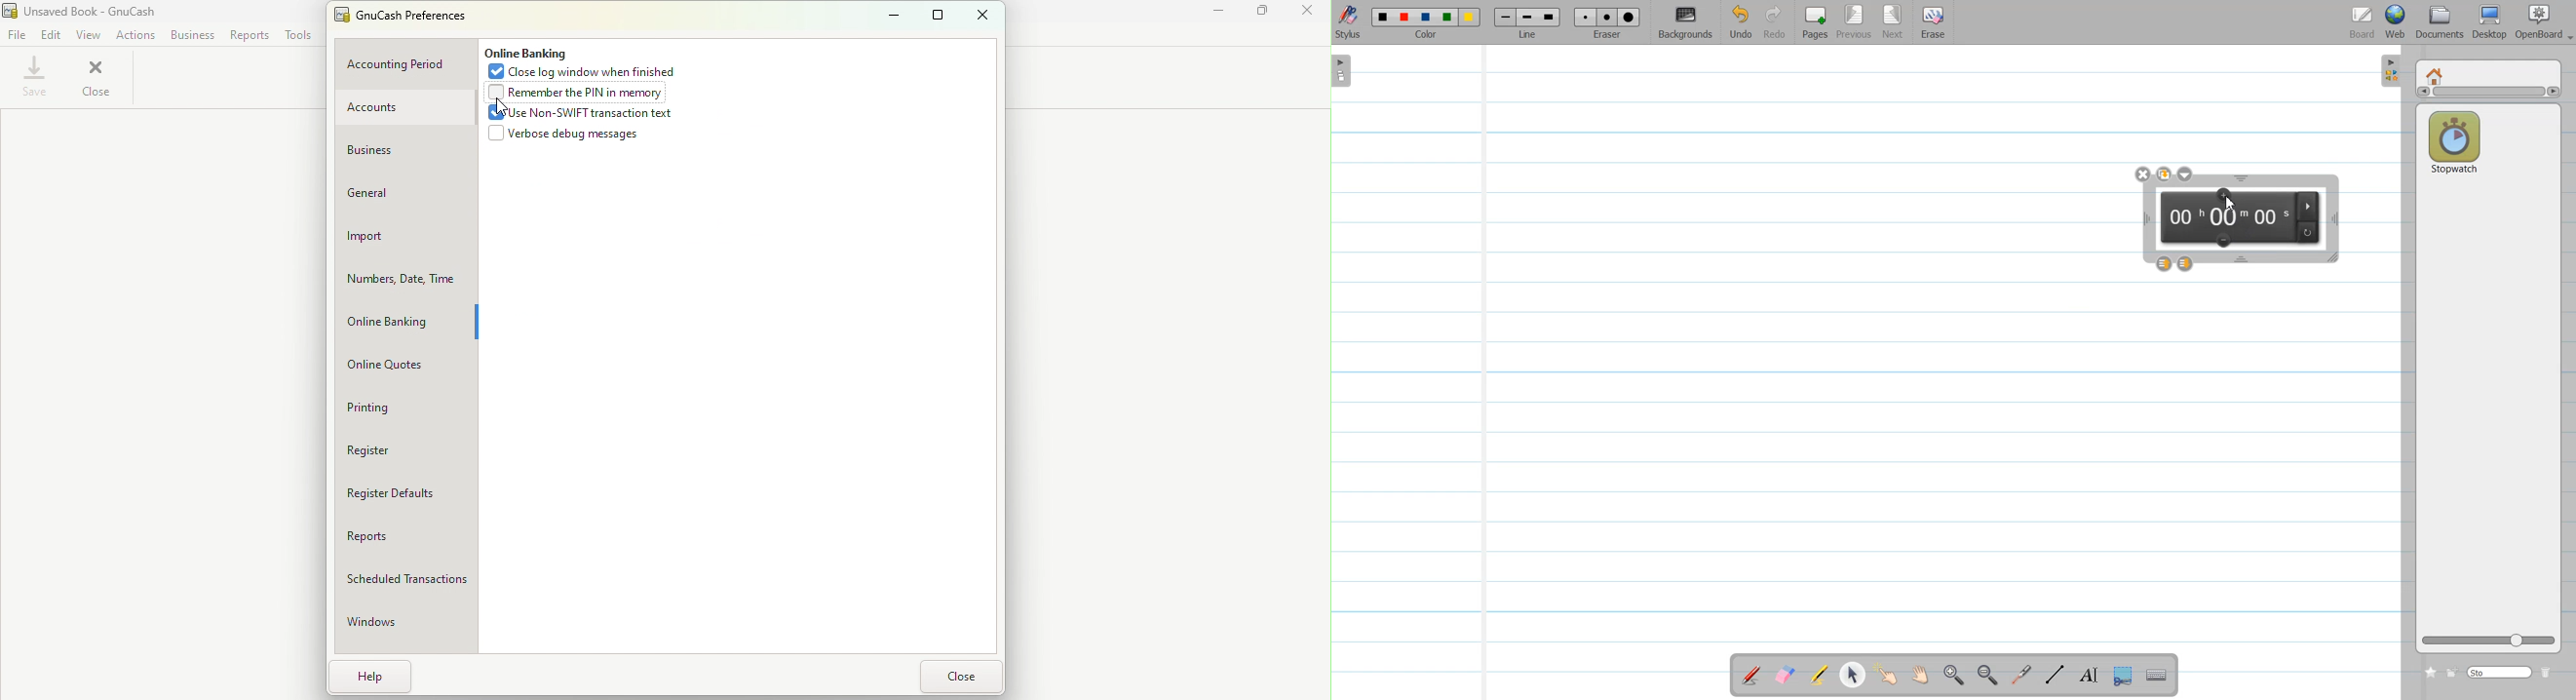 The width and height of the screenshot is (2576, 700). I want to click on Redo, so click(1775, 23).